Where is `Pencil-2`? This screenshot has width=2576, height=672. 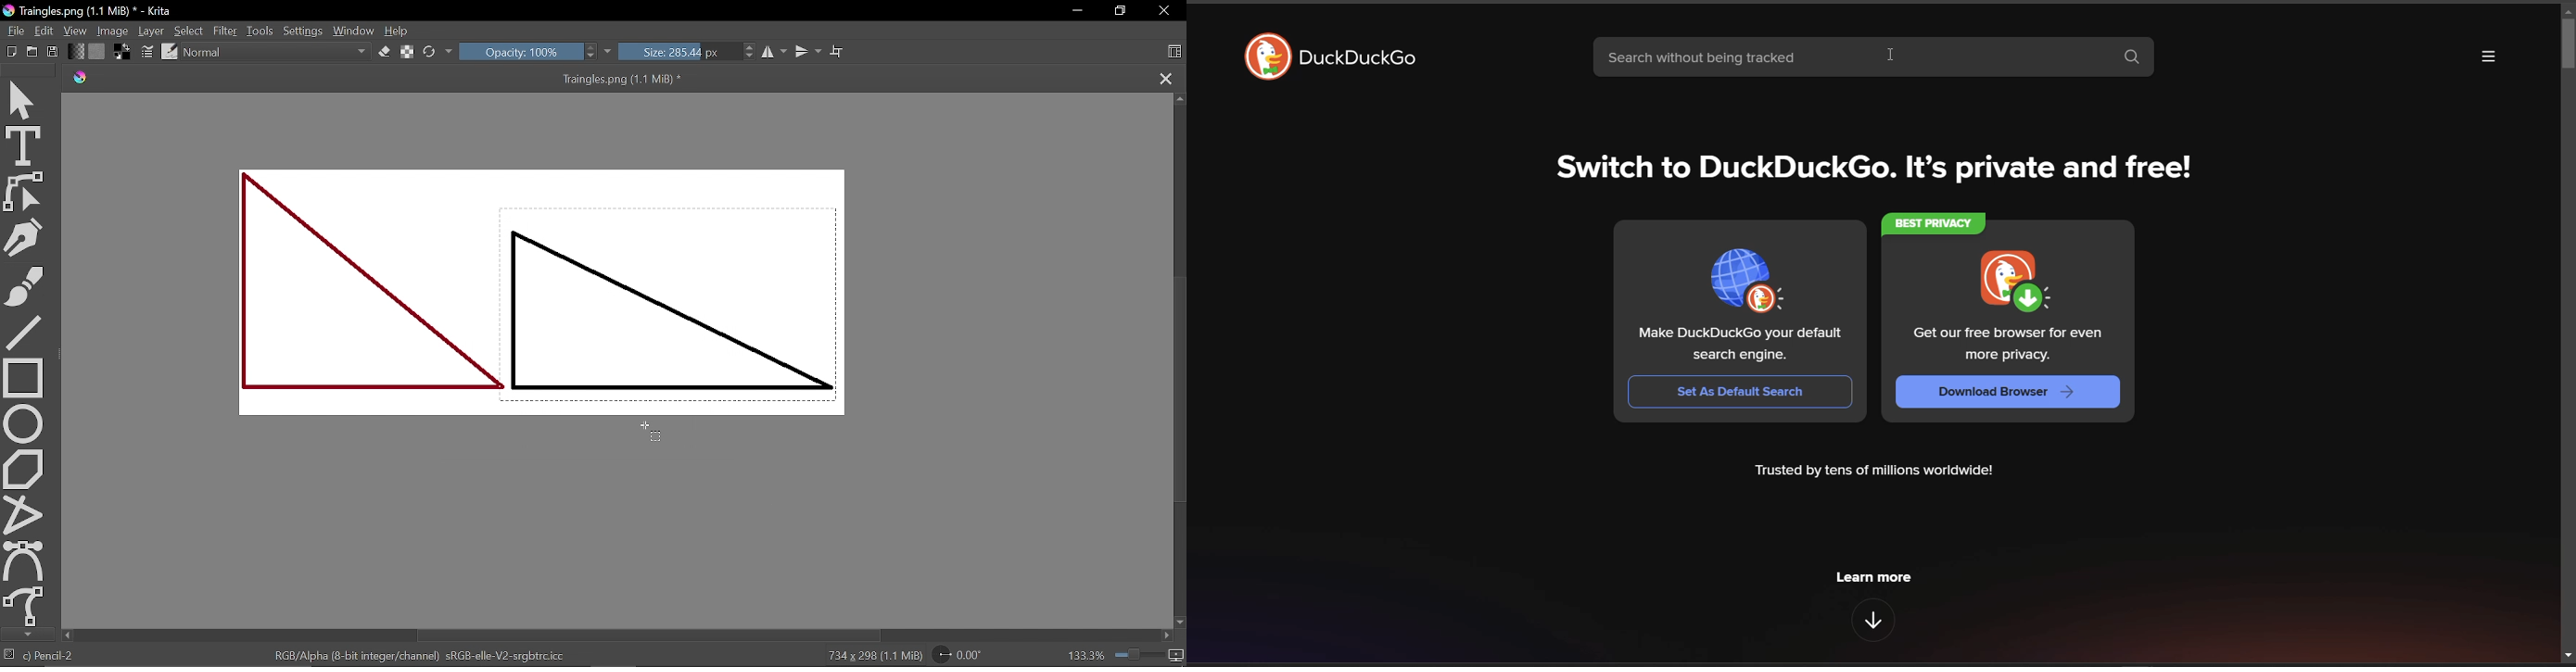
Pencil-2 is located at coordinates (53, 656).